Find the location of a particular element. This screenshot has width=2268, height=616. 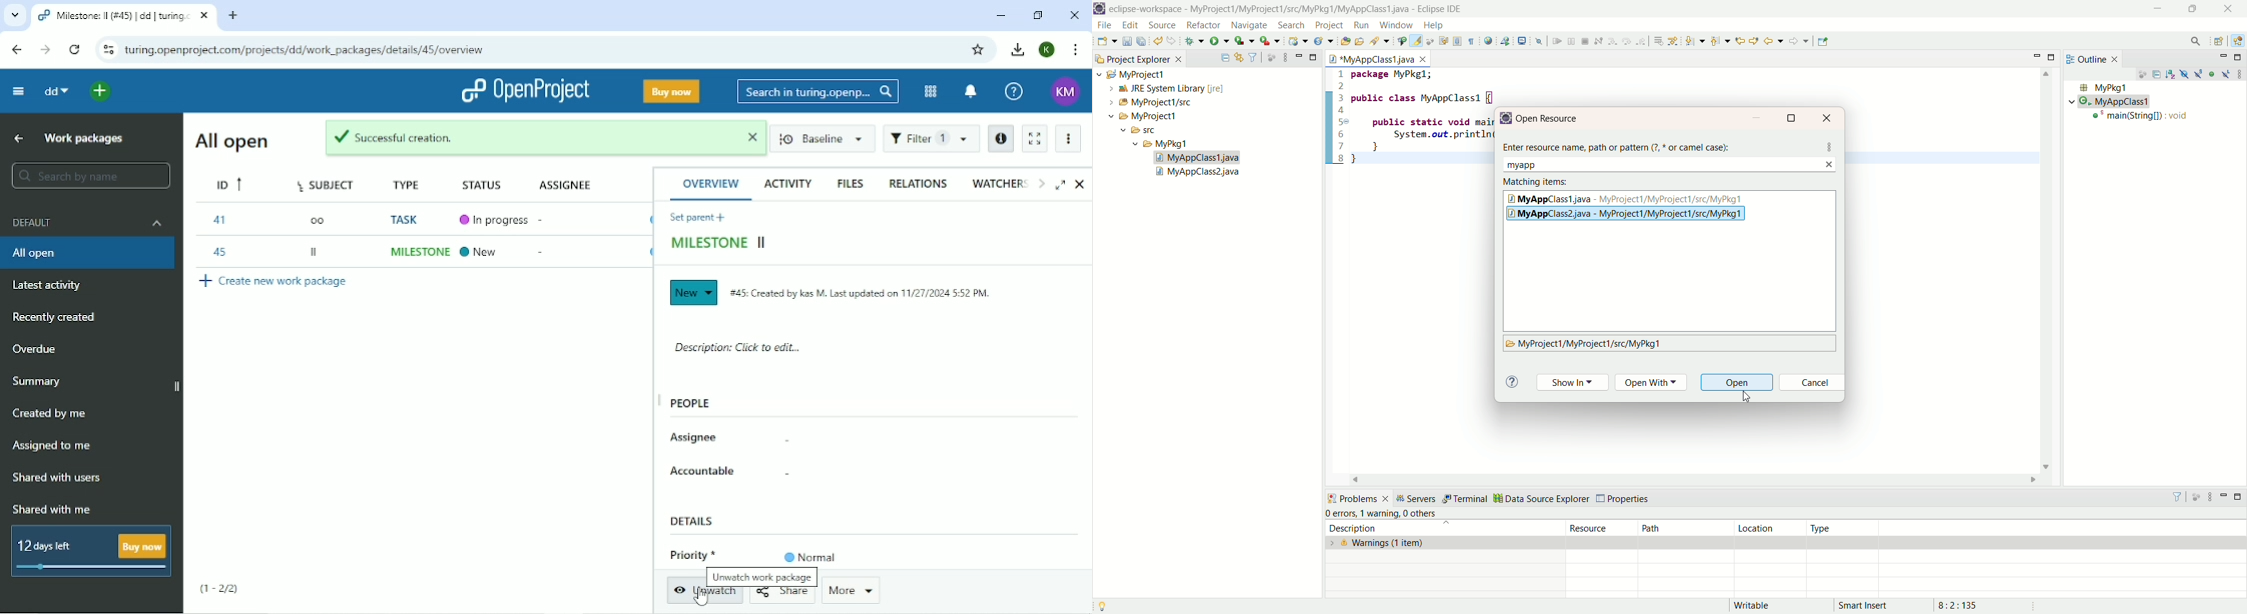

12 days left is located at coordinates (92, 553).